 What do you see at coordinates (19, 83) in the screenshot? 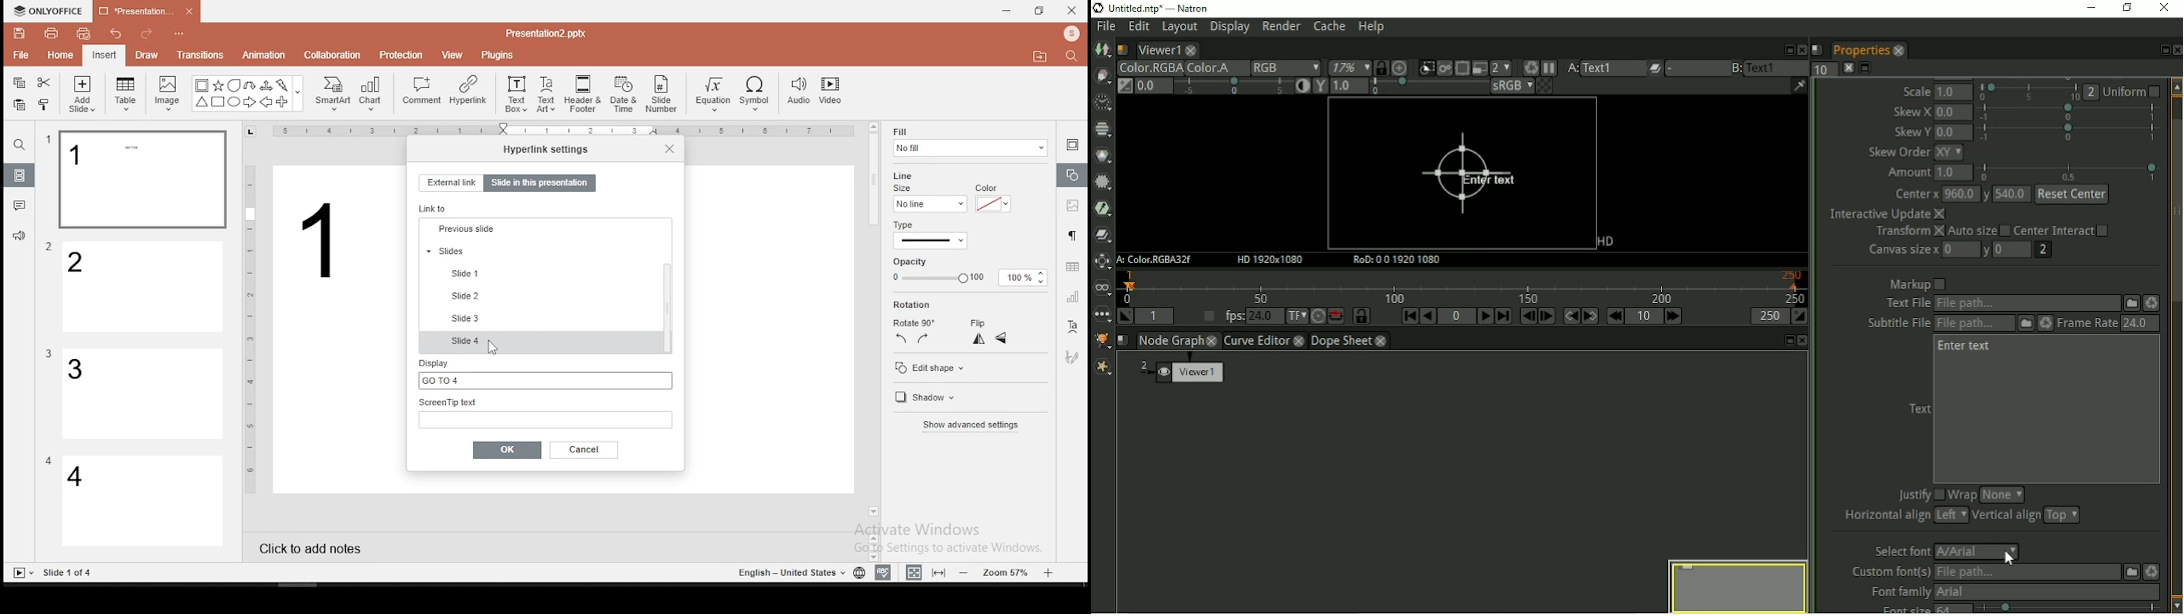
I see `copy` at bounding box center [19, 83].